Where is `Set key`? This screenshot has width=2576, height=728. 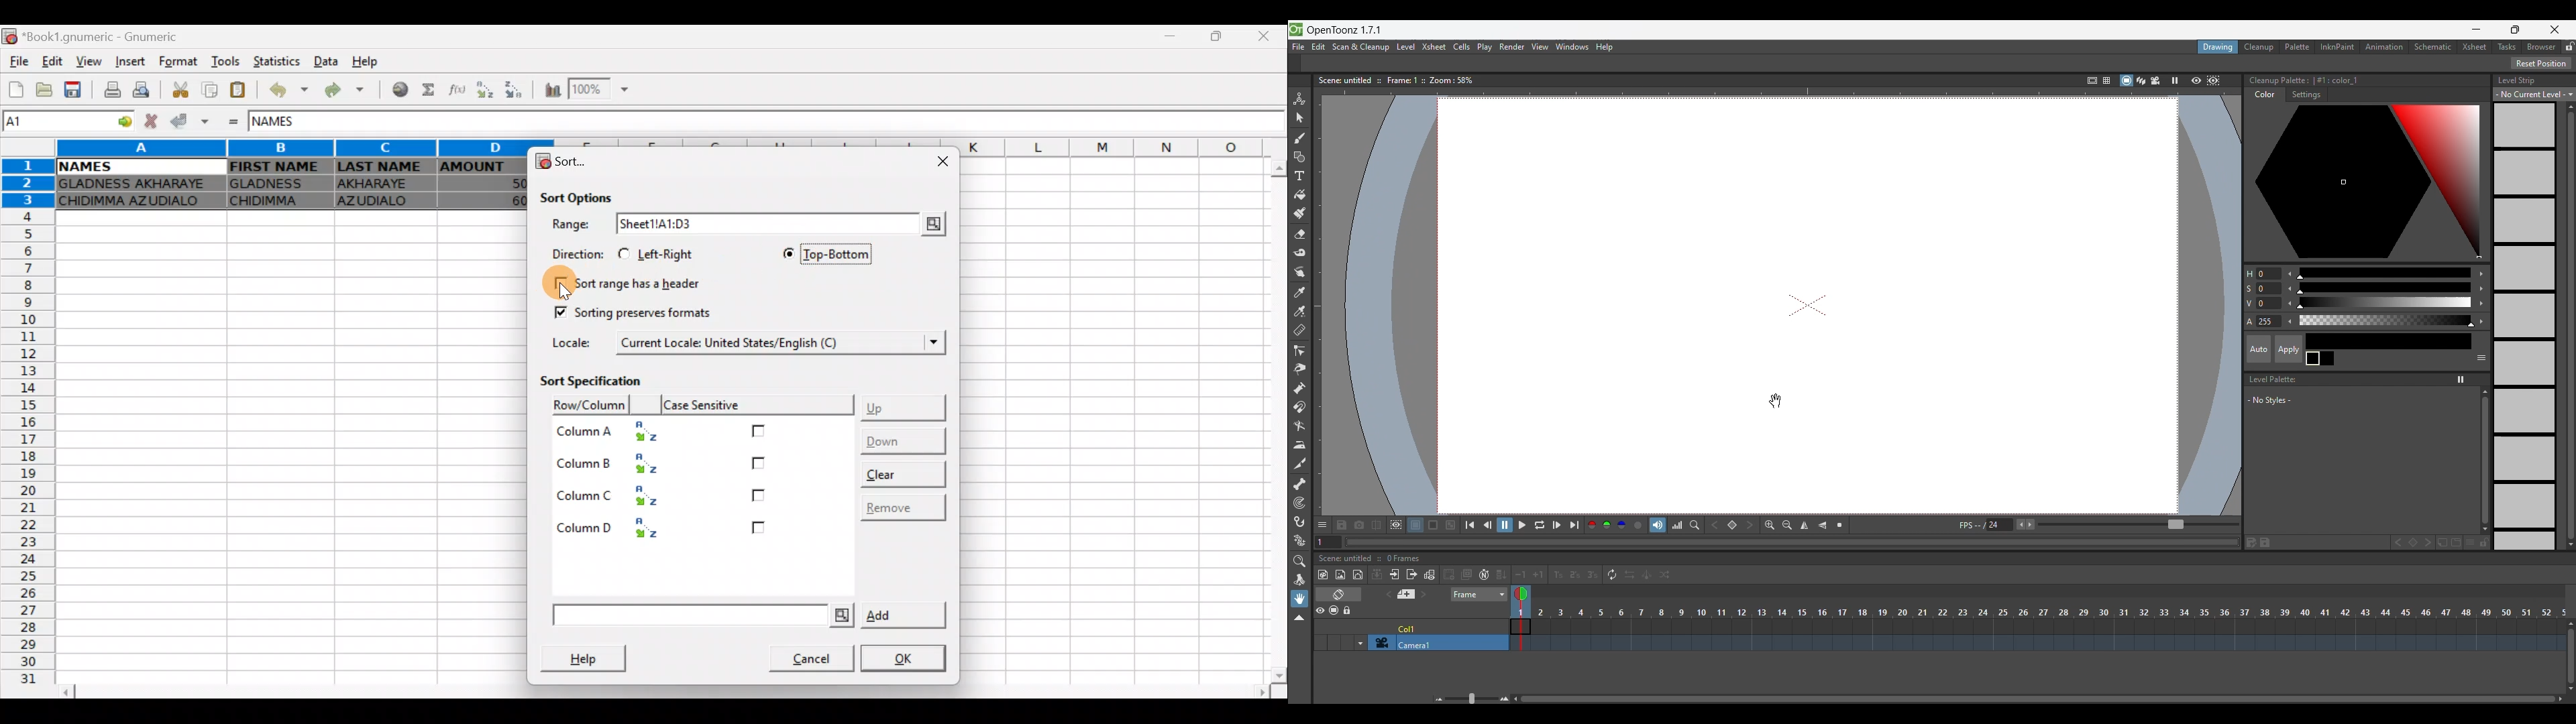
Set key is located at coordinates (2410, 542).